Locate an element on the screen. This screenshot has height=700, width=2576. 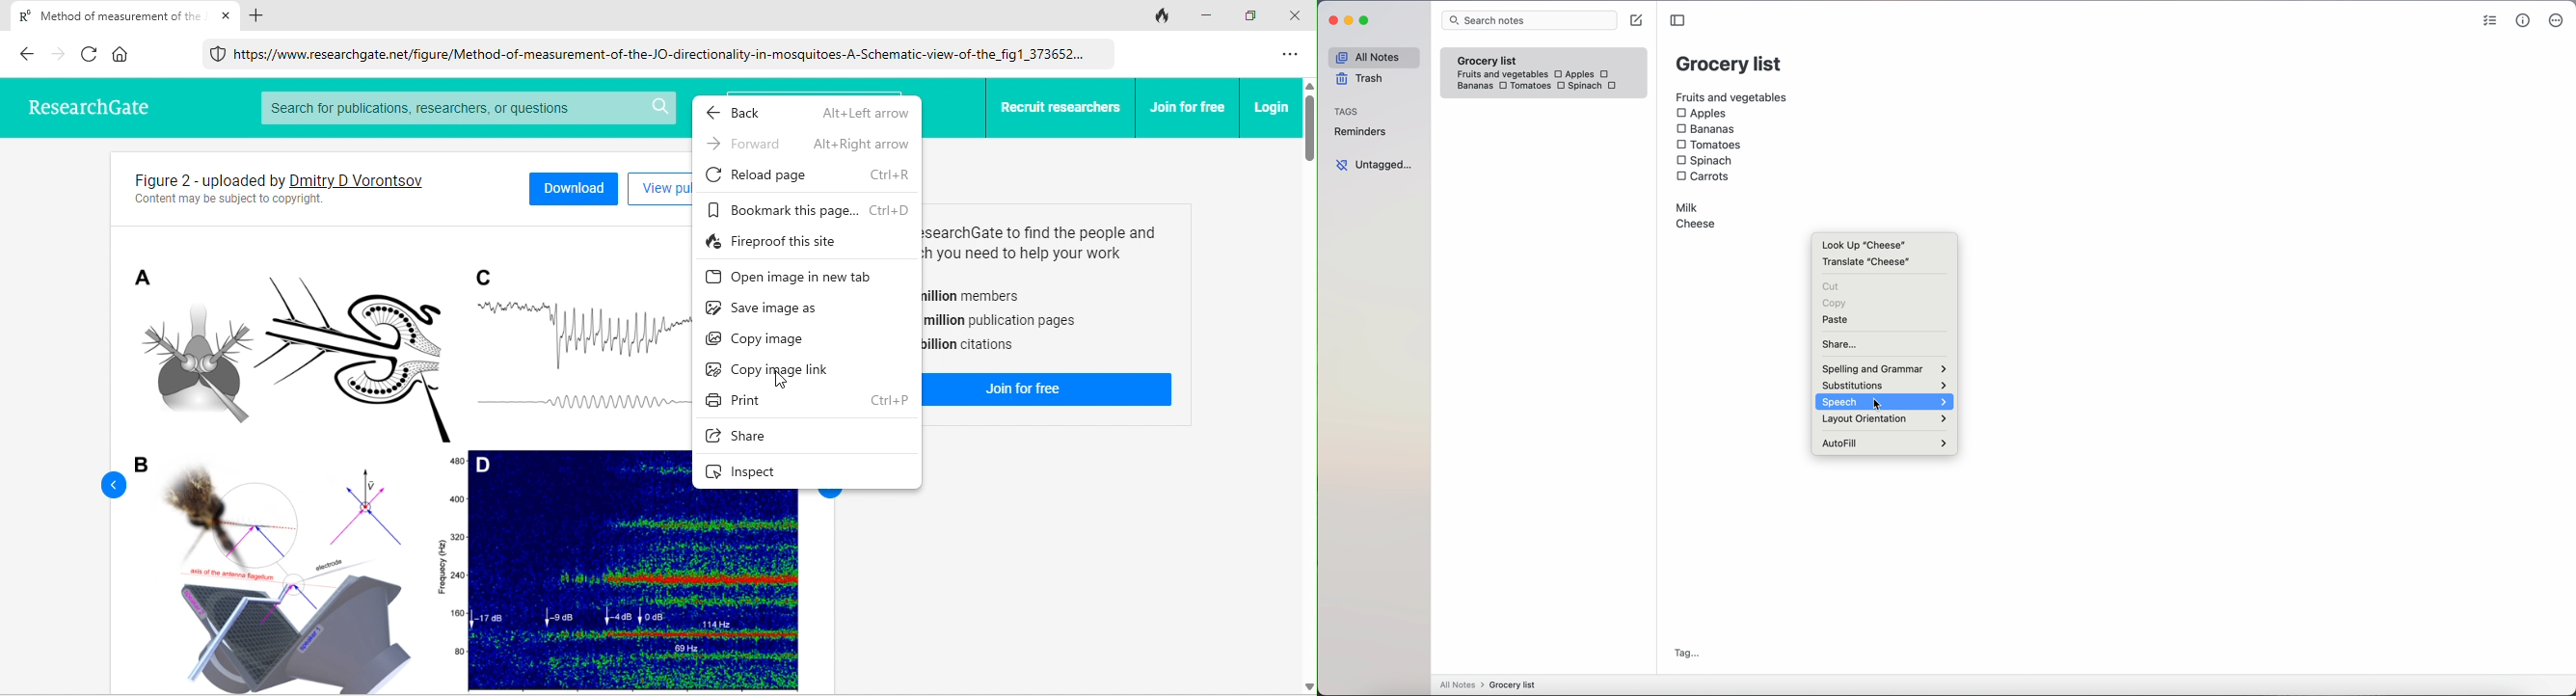
bookmark this page is located at coordinates (809, 208).